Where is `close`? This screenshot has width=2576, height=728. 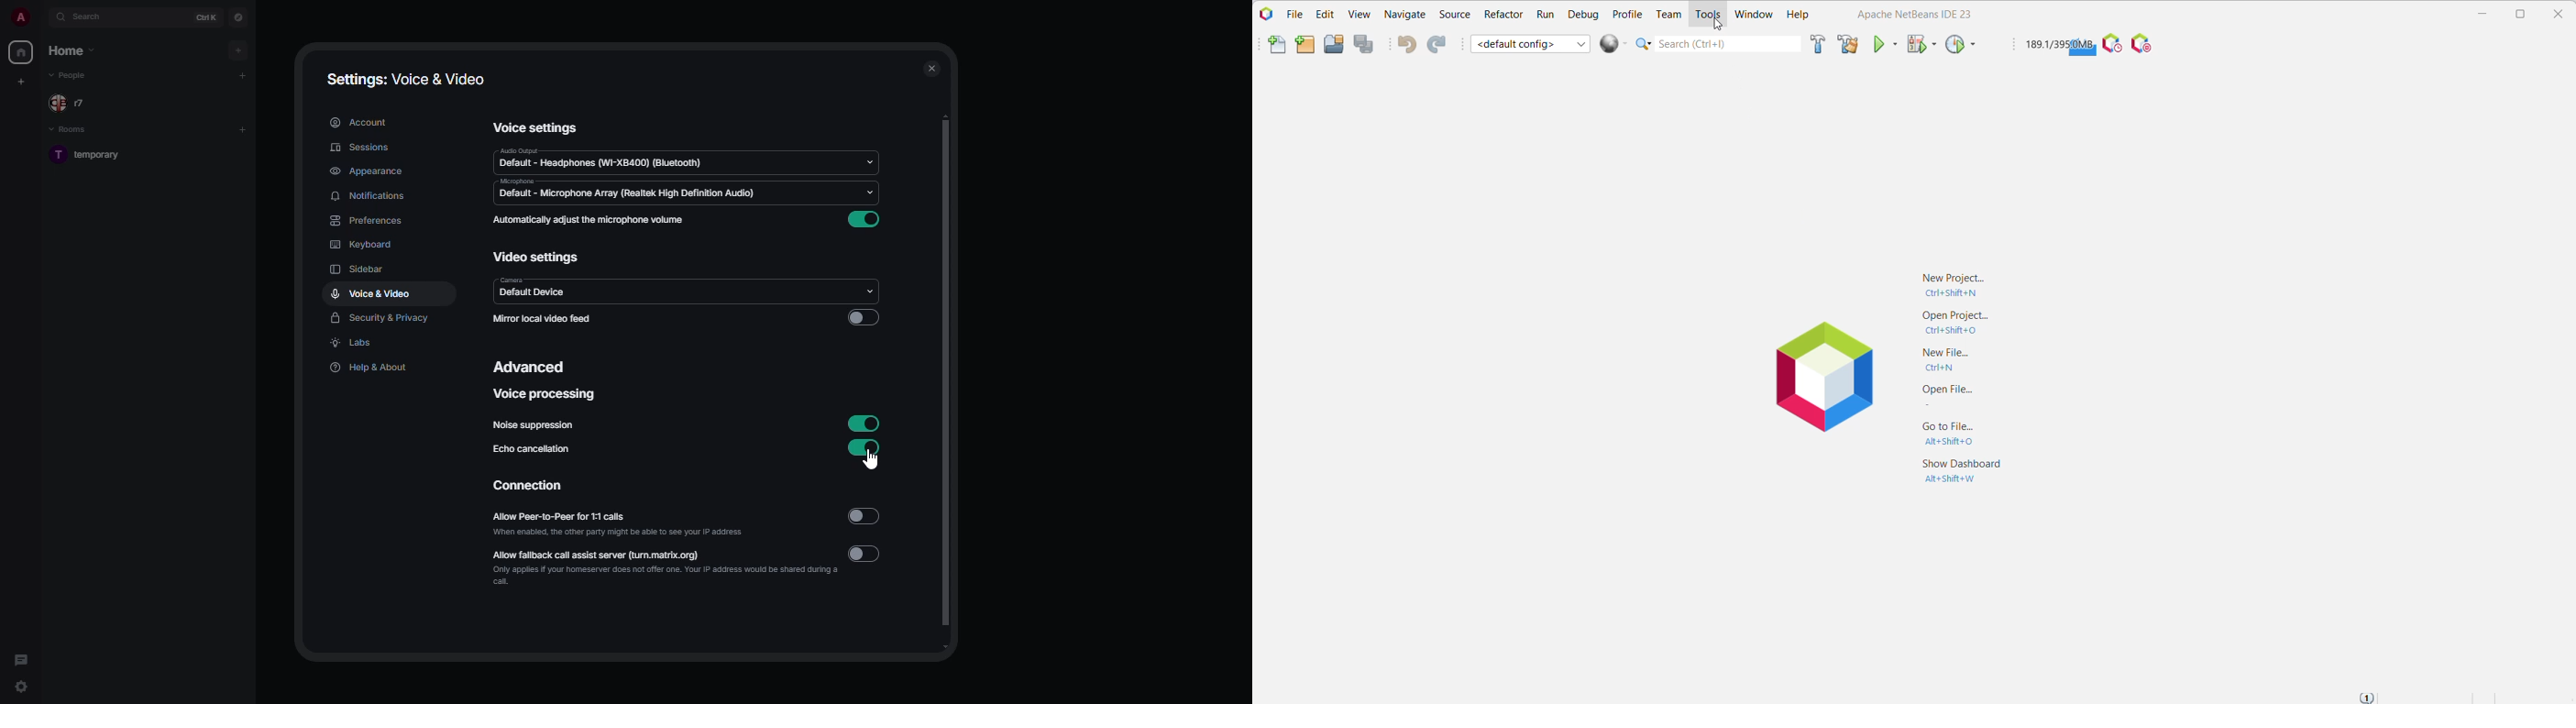 close is located at coordinates (931, 70).